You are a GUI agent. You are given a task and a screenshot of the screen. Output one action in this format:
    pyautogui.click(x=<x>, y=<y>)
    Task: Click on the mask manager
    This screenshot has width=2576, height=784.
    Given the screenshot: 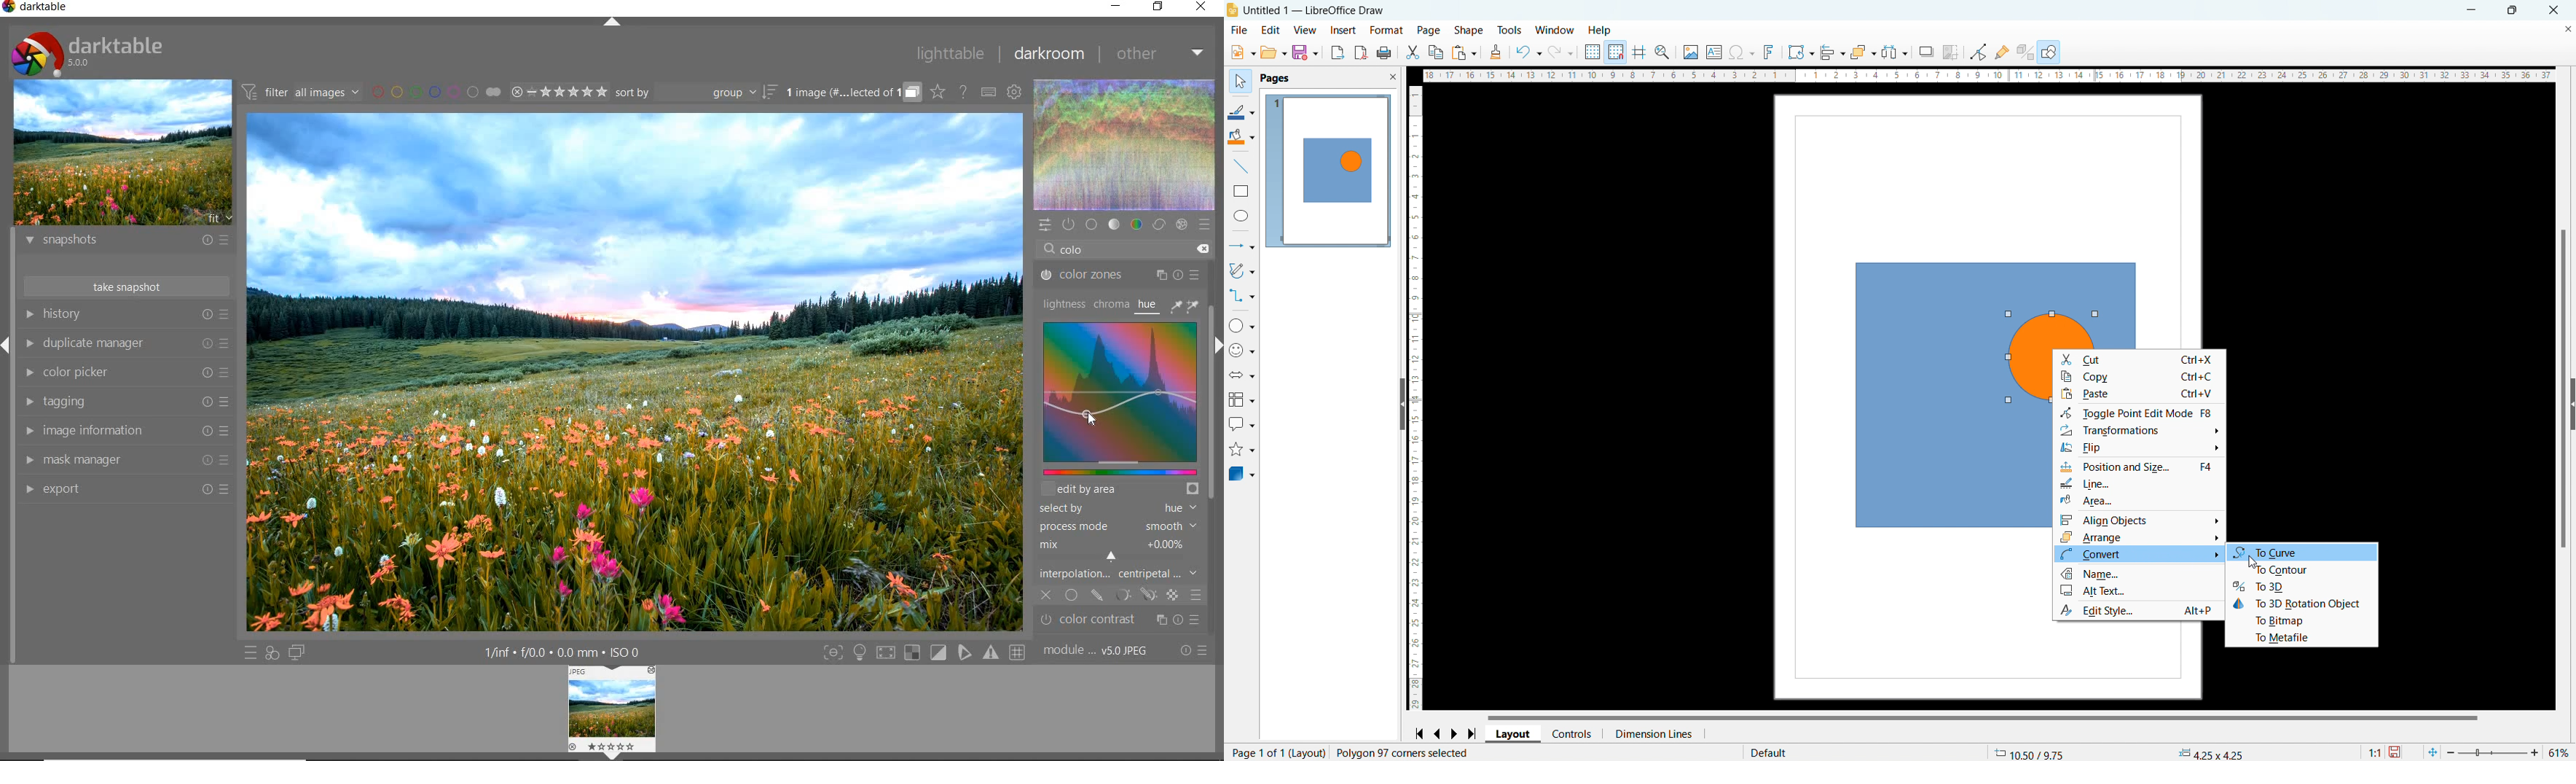 What is the action you would take?
    pyautogui.click(x=125, y=458)
    